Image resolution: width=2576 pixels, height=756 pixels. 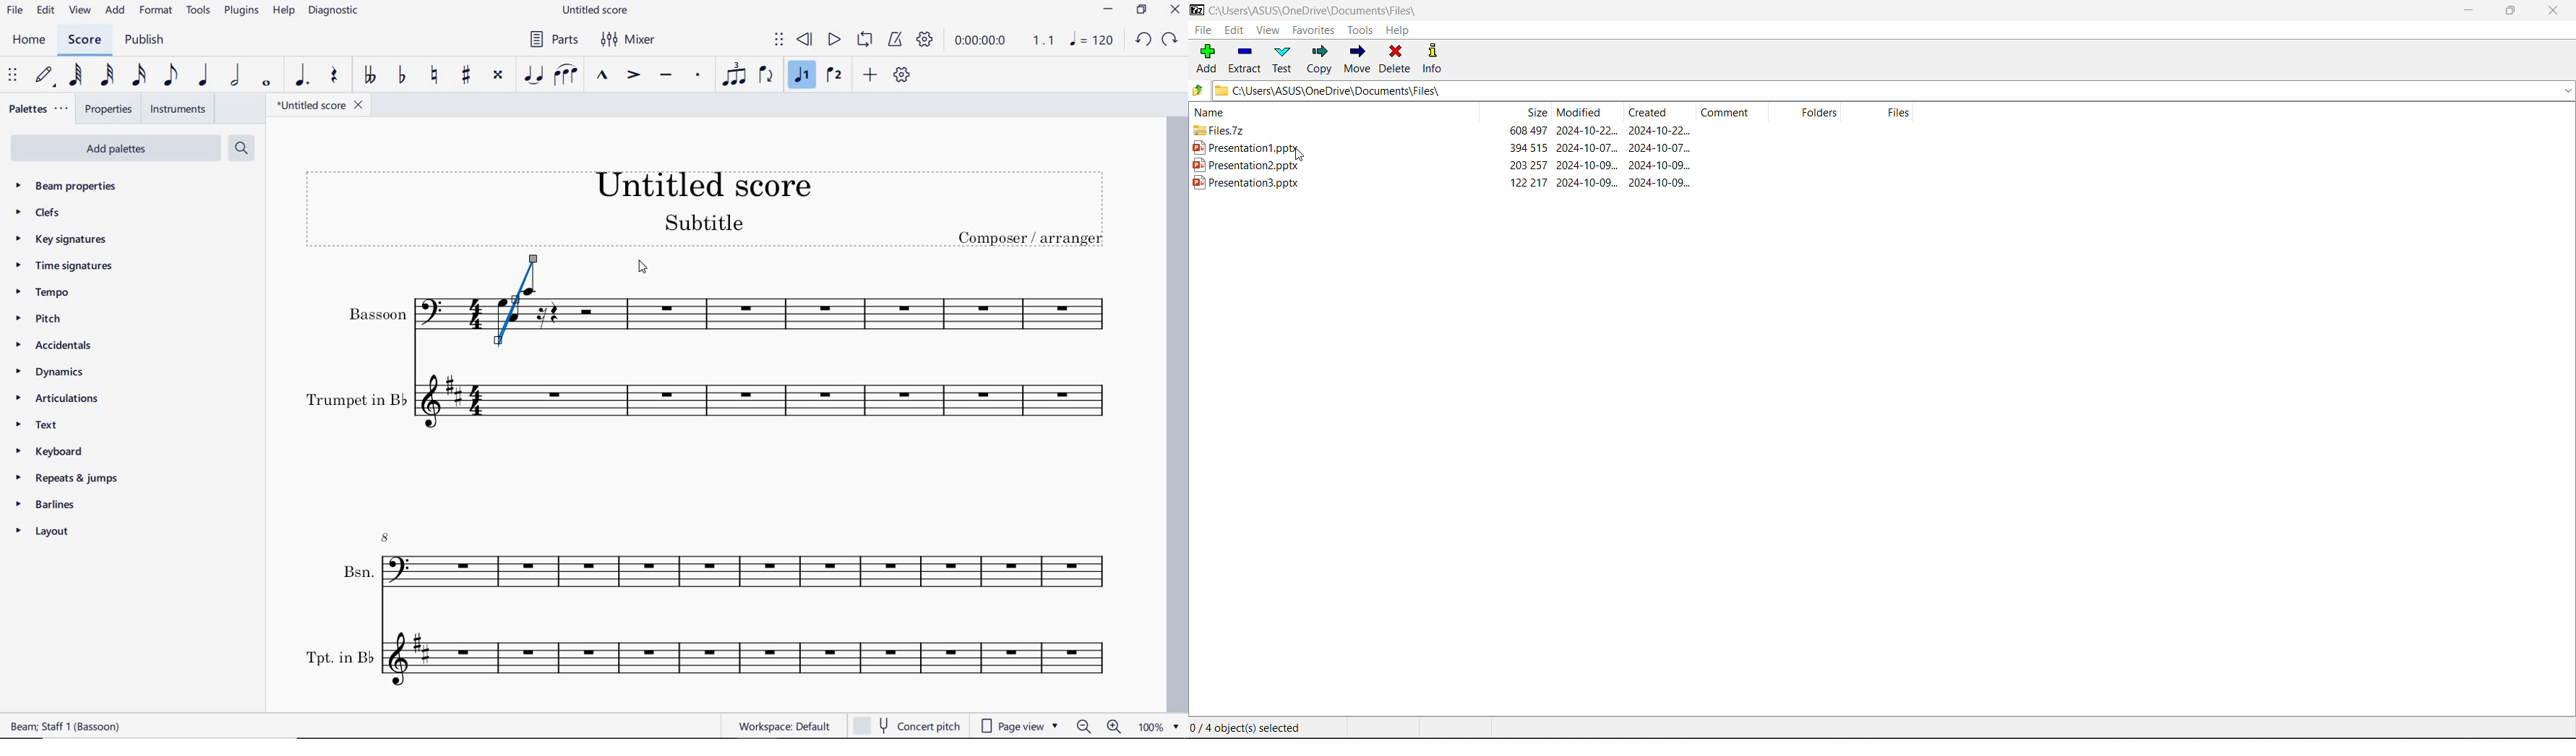 What do you see at coordinates (370, 76) in the screenshot?
I see `toggle double-flat` at bounding box center [370, 76].